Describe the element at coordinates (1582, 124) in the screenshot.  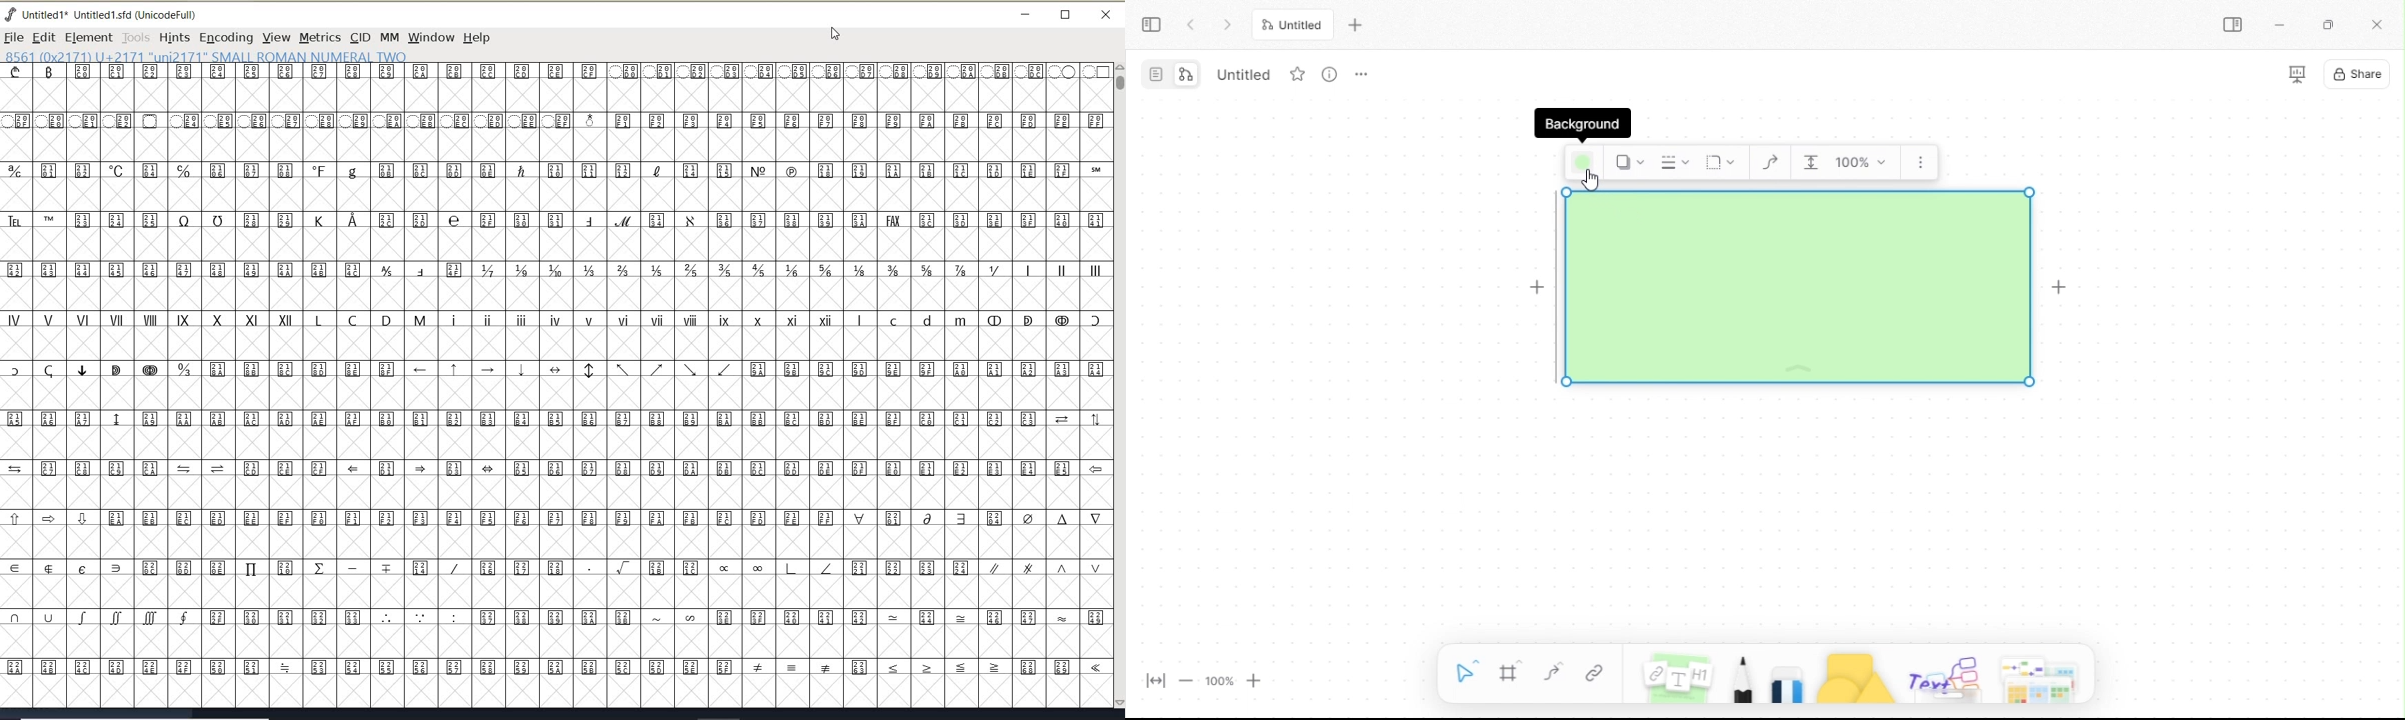
I see `Text` at that location.